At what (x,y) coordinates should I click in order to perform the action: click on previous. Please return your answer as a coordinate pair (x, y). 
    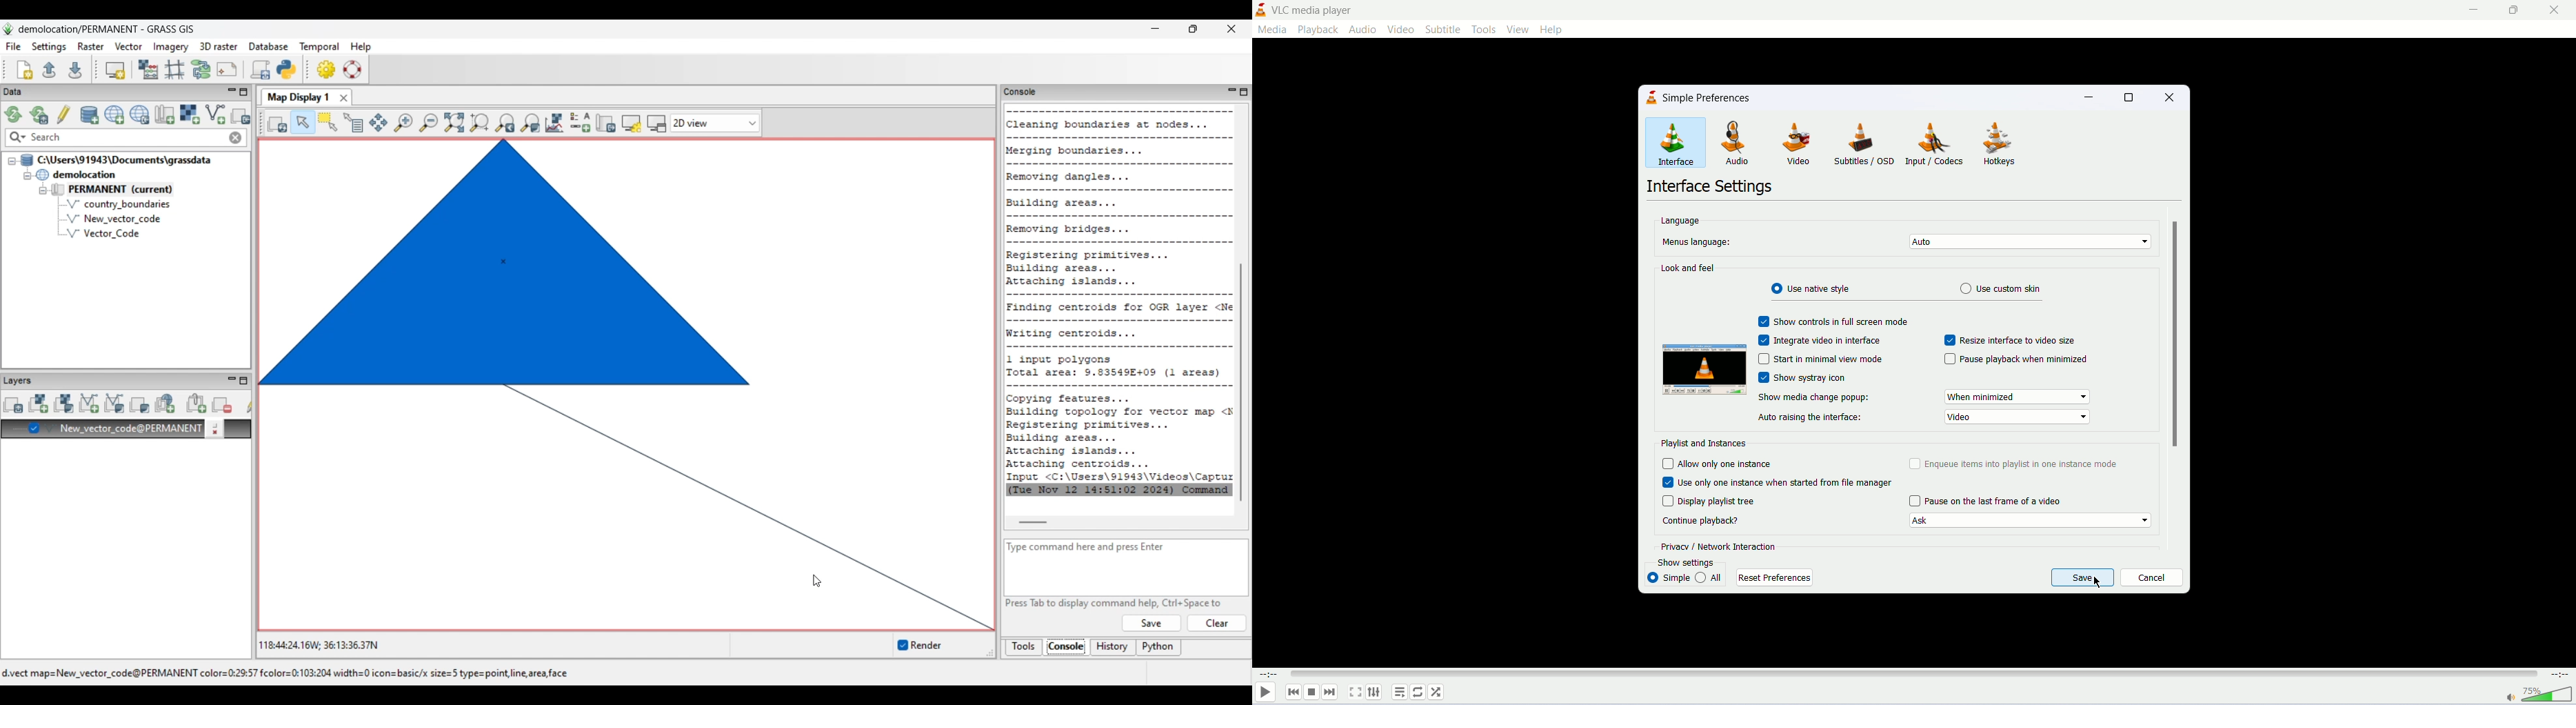
    Looking at the image, I should click on (1295, 694).